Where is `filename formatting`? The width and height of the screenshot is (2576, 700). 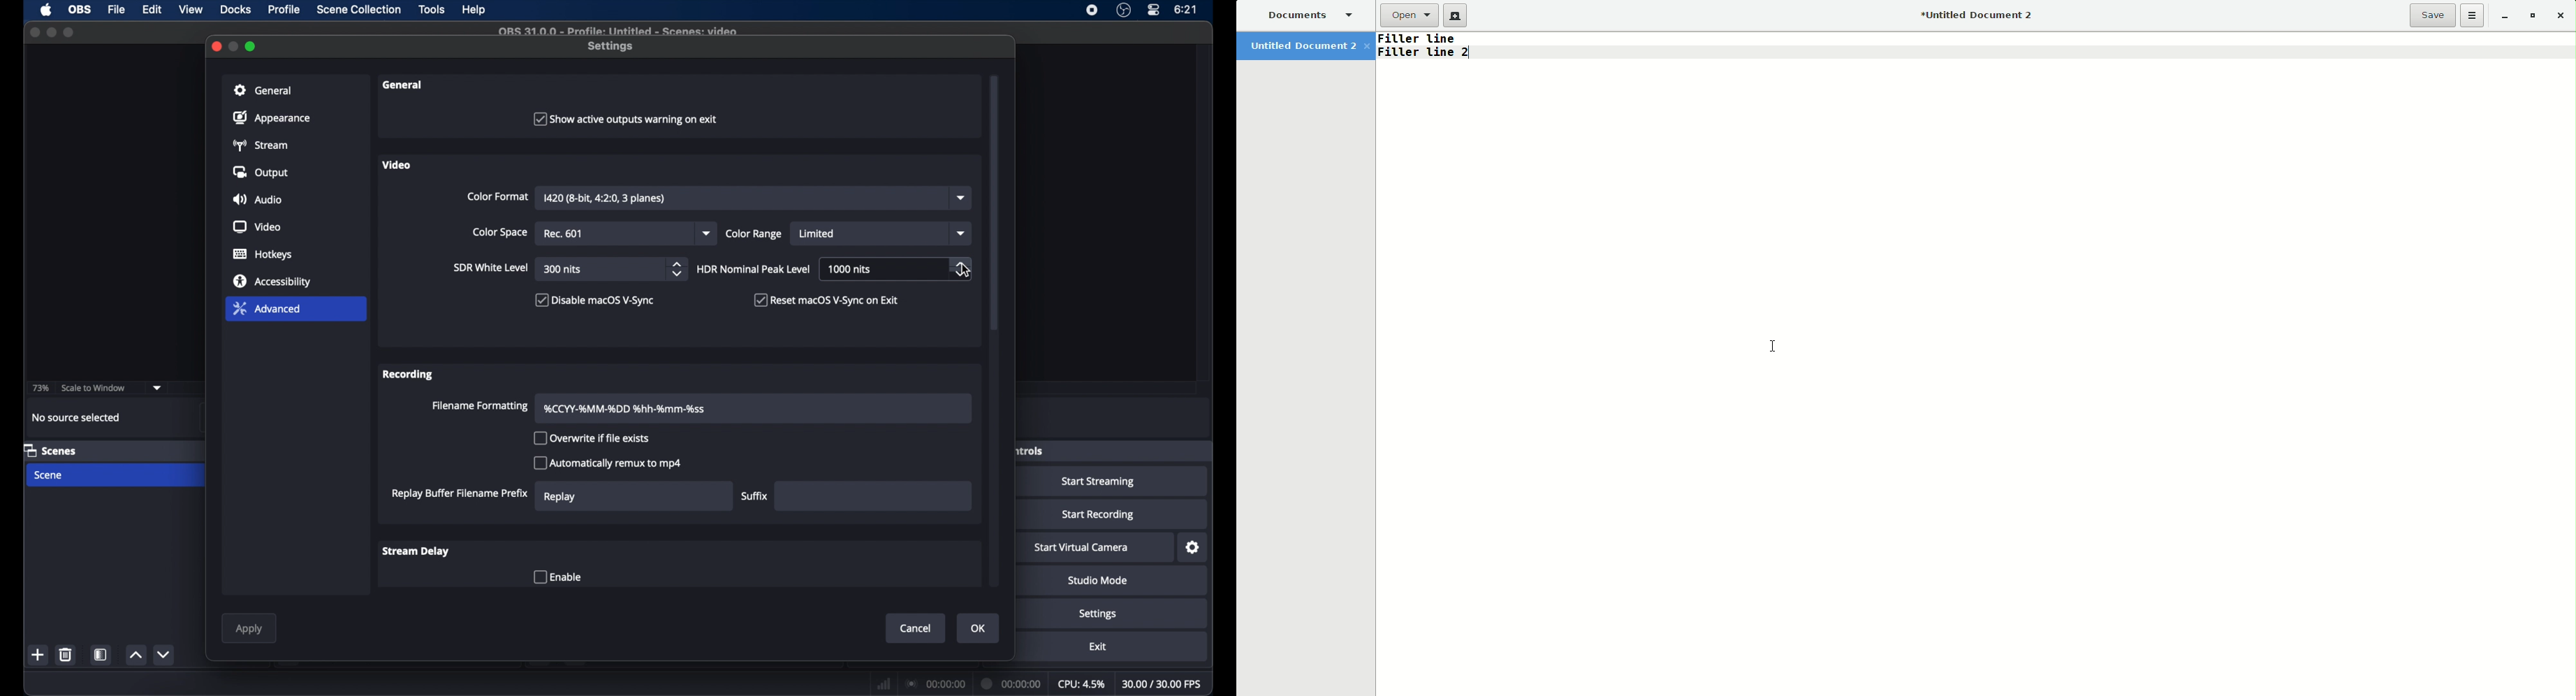
filename formatting is located at coordinates (625, 409).